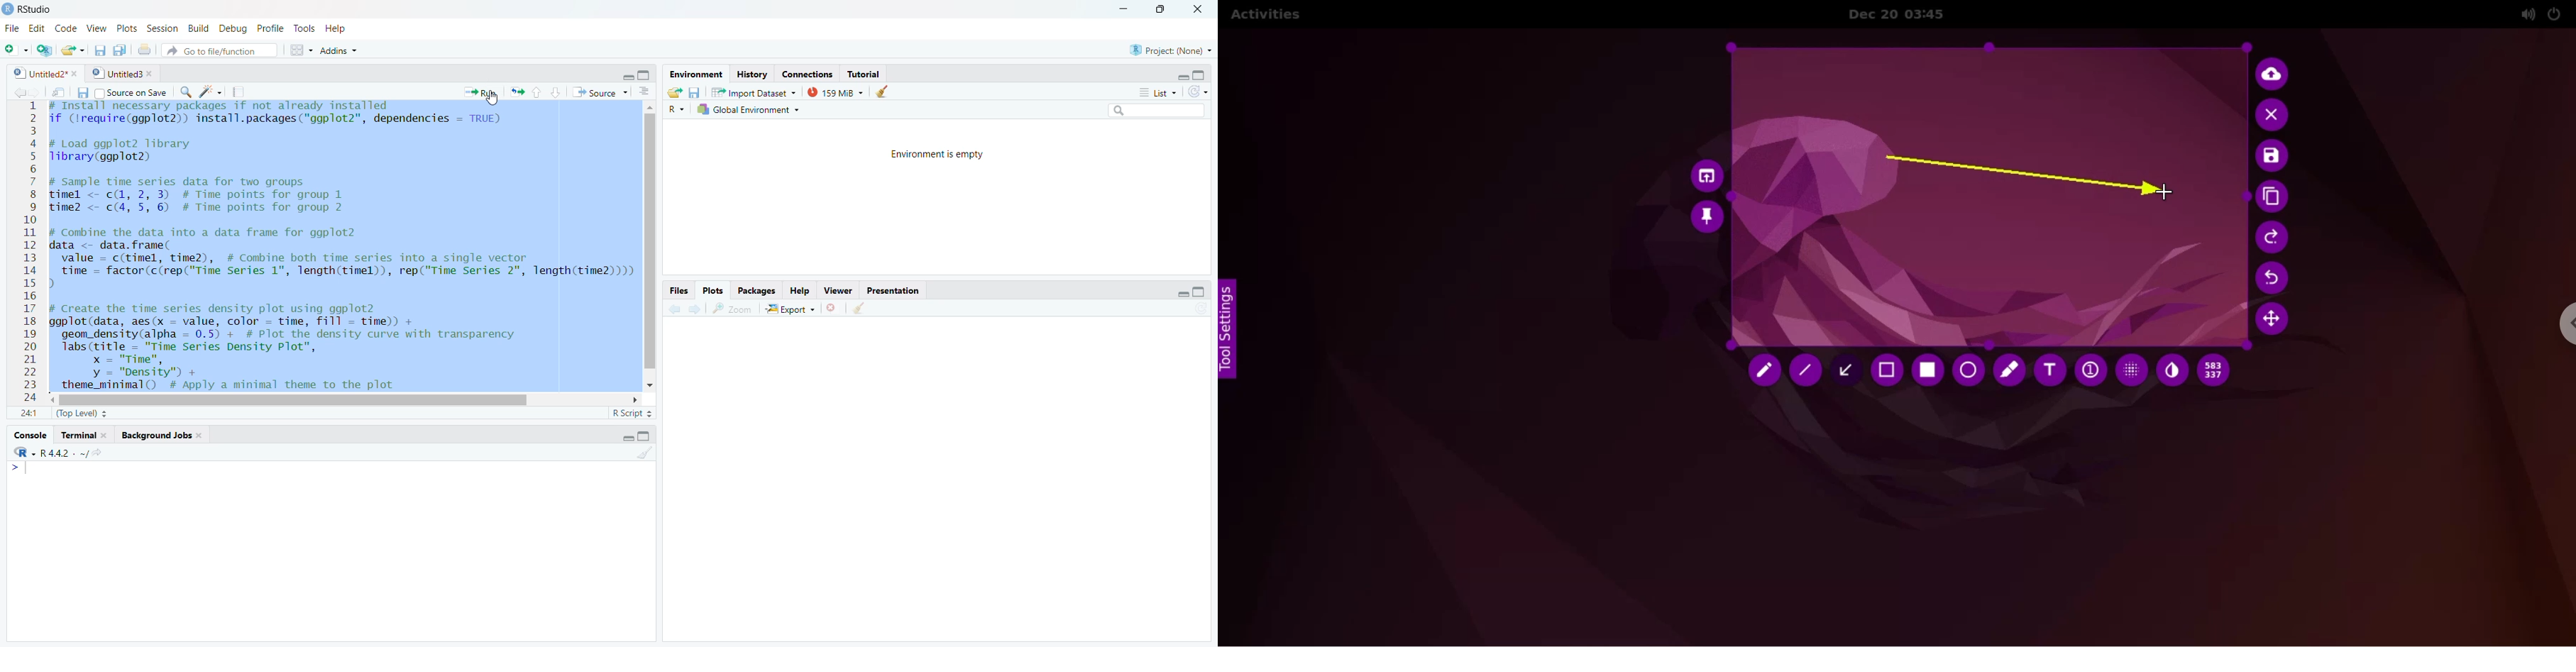 This screenshot has width=2576, height=672. I want to click on Project: (None), so click(1171, 50).